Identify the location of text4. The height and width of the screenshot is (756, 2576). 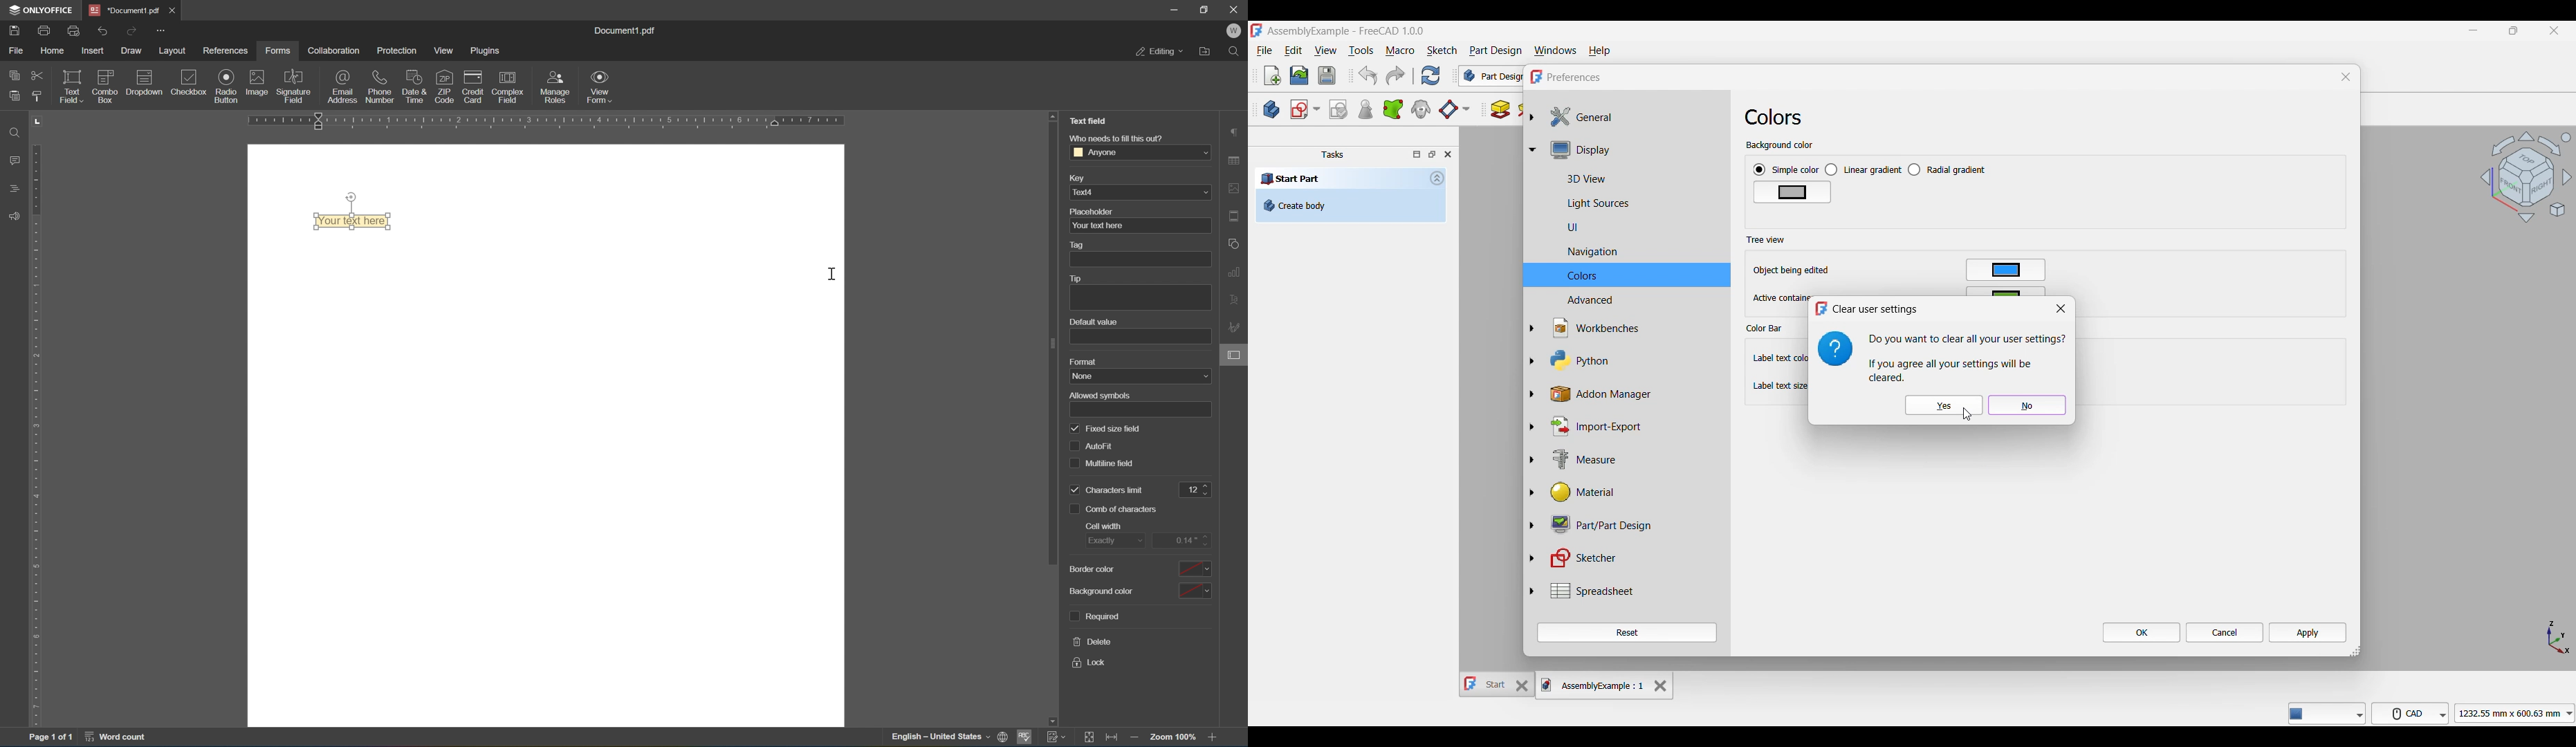
(1140, 193).